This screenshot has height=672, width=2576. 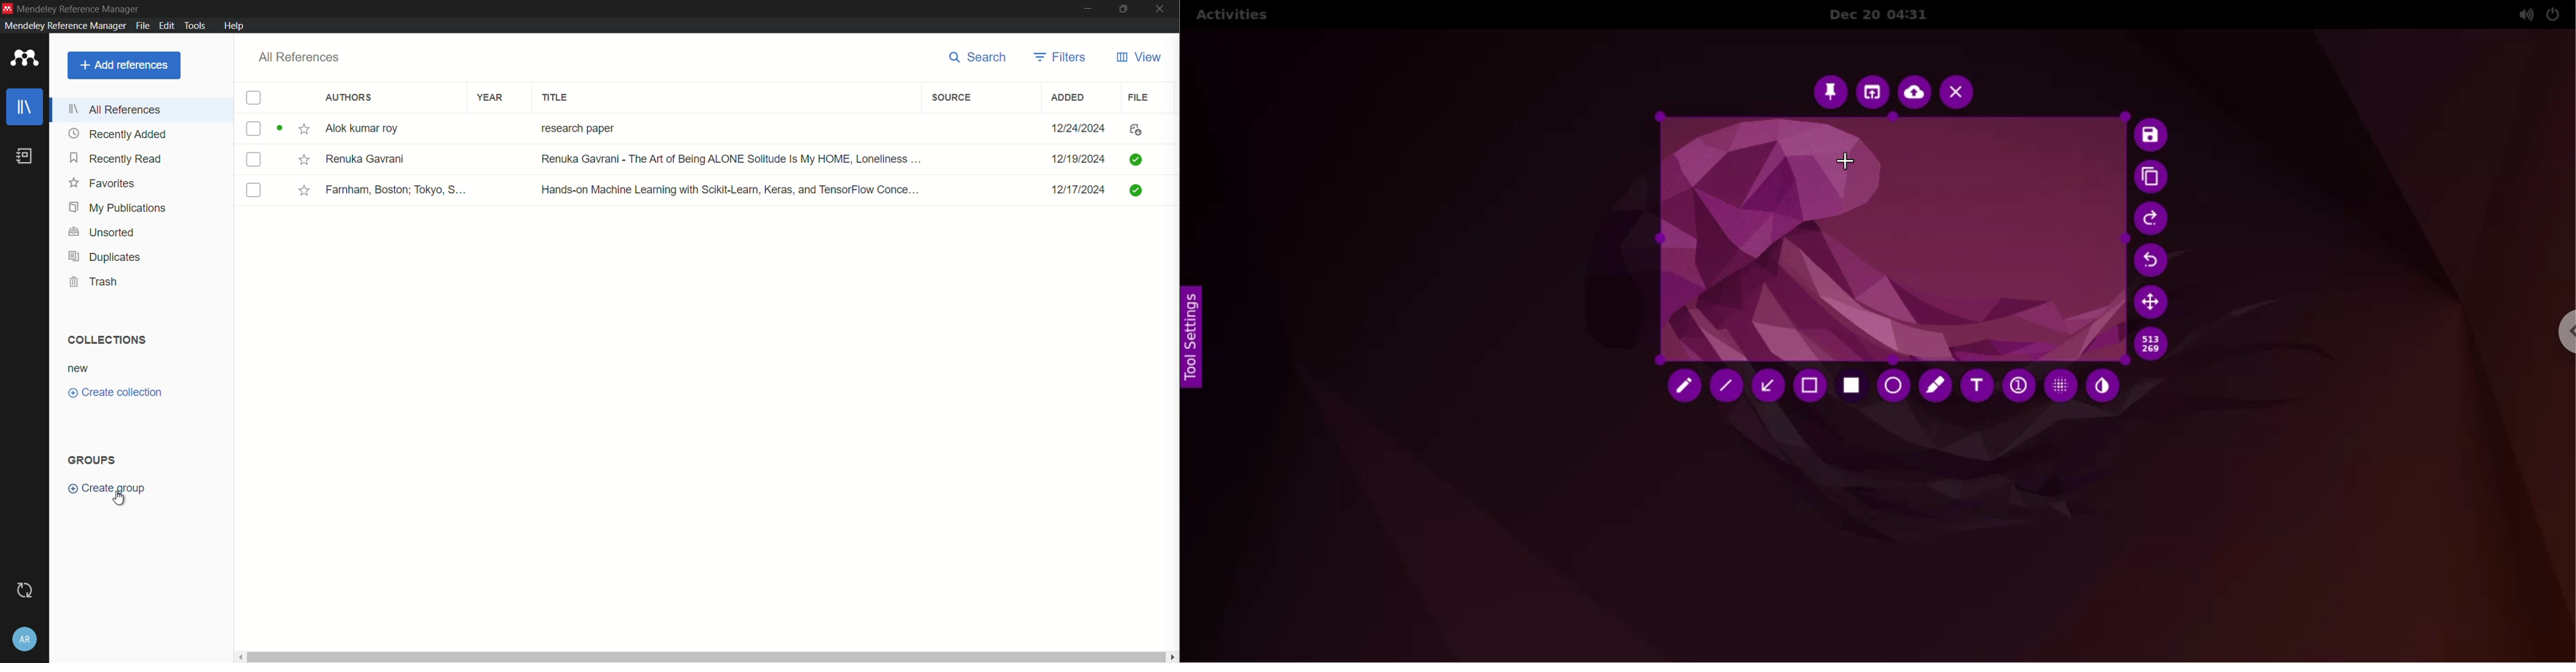 I want to click on maximize, so click(x=1124, y=9).